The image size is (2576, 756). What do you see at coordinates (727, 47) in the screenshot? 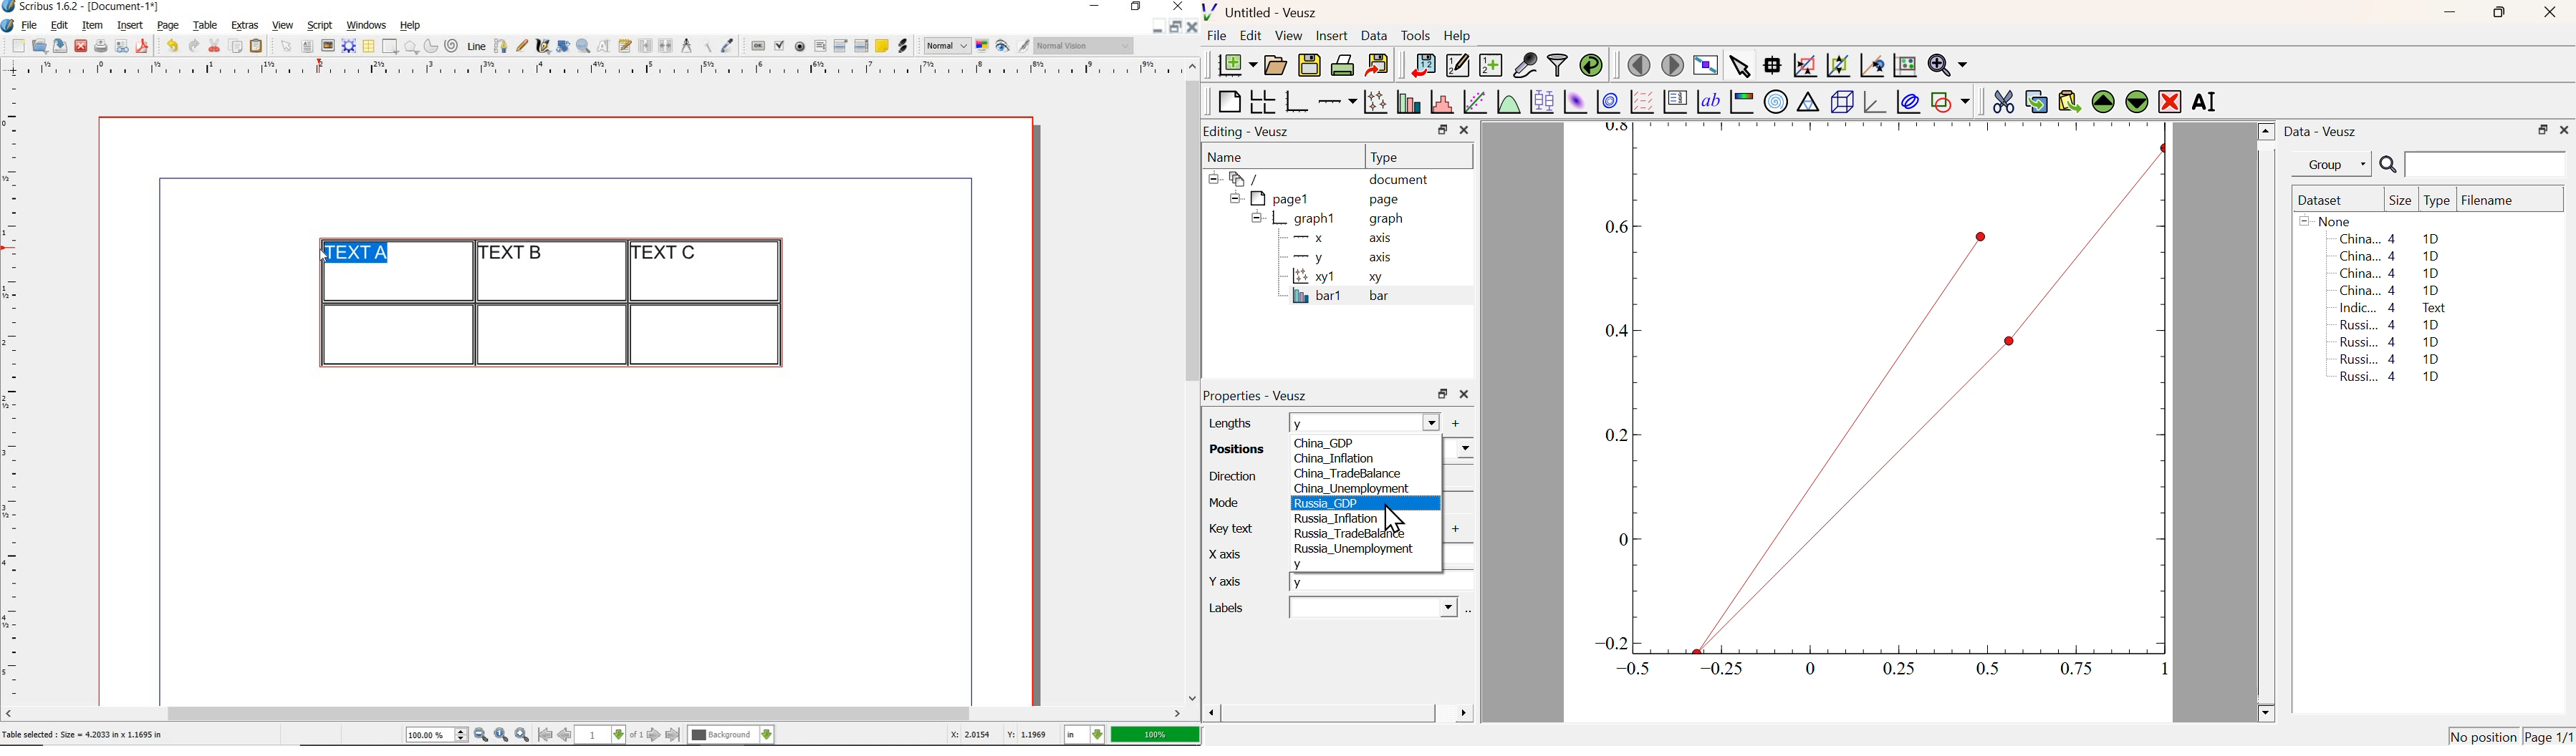
I see `eye dropper` at bounding box center [727, 47].